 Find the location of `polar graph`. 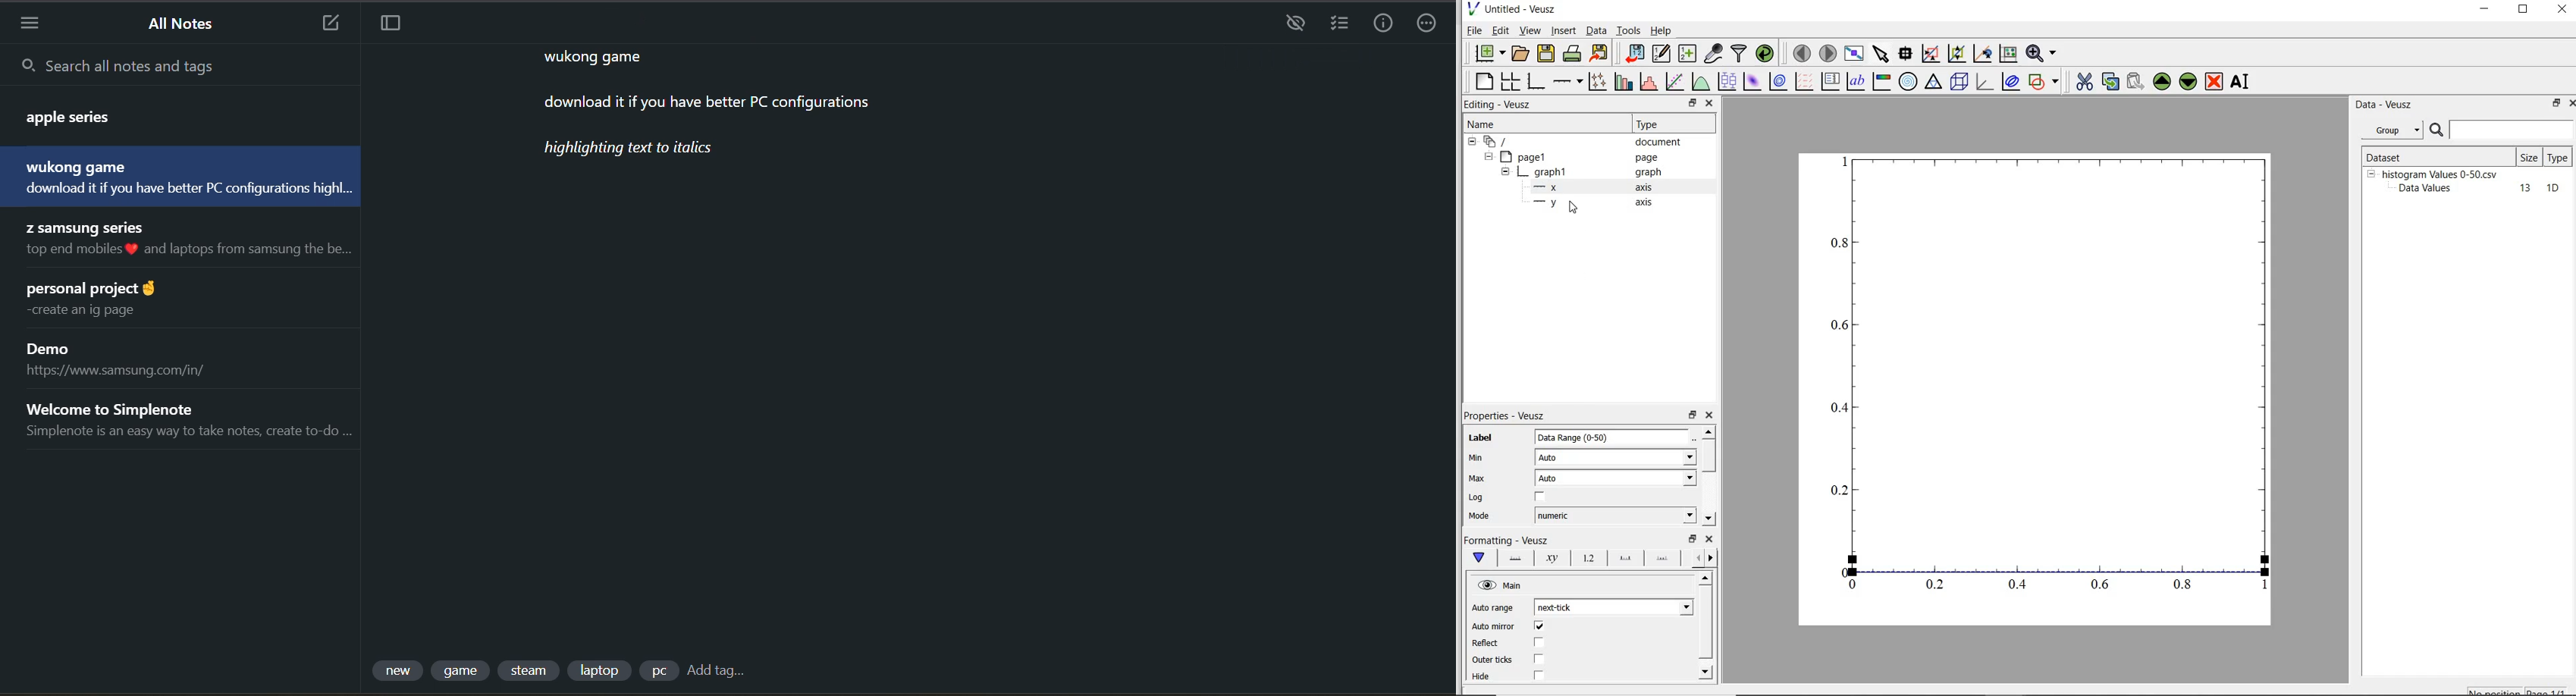

polar graph is located at coordinates (1908, 81).